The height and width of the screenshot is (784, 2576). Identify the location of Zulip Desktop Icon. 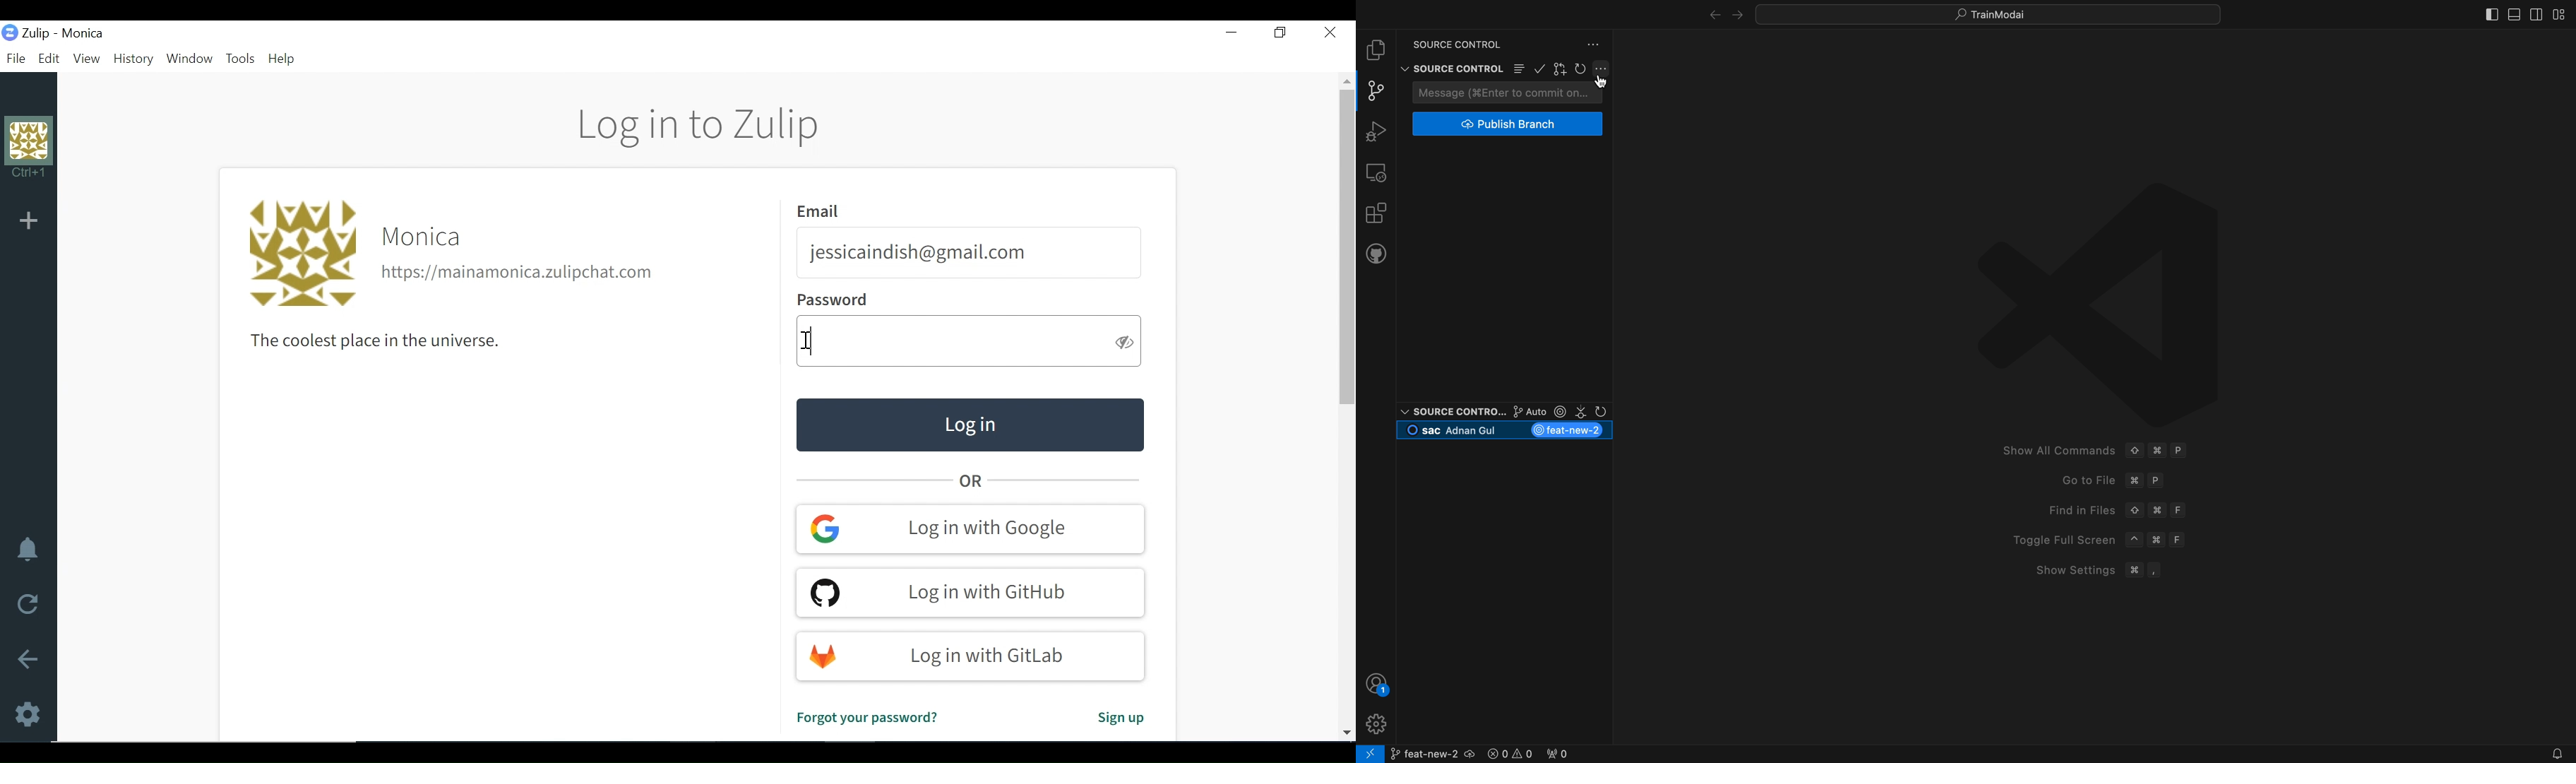
(29, 32).